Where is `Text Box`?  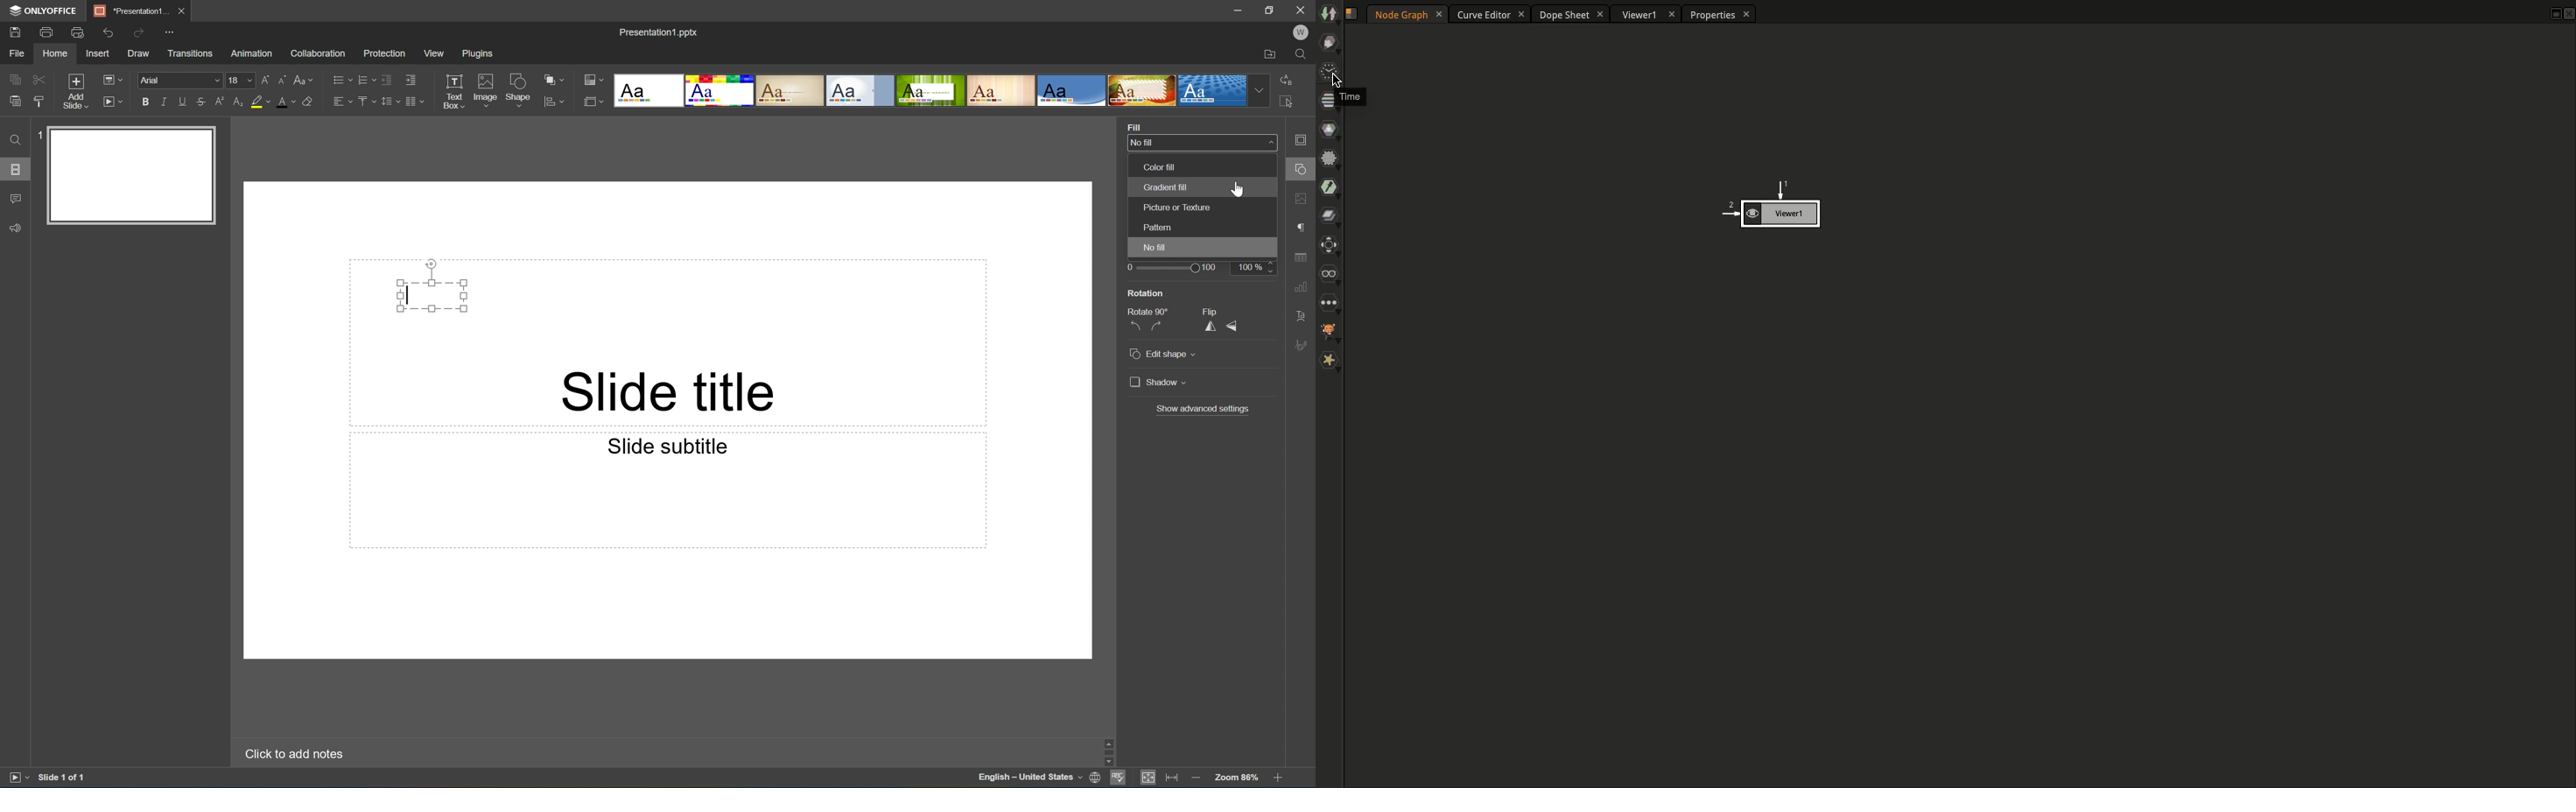 Text Box is located at coordinates (454, 91).